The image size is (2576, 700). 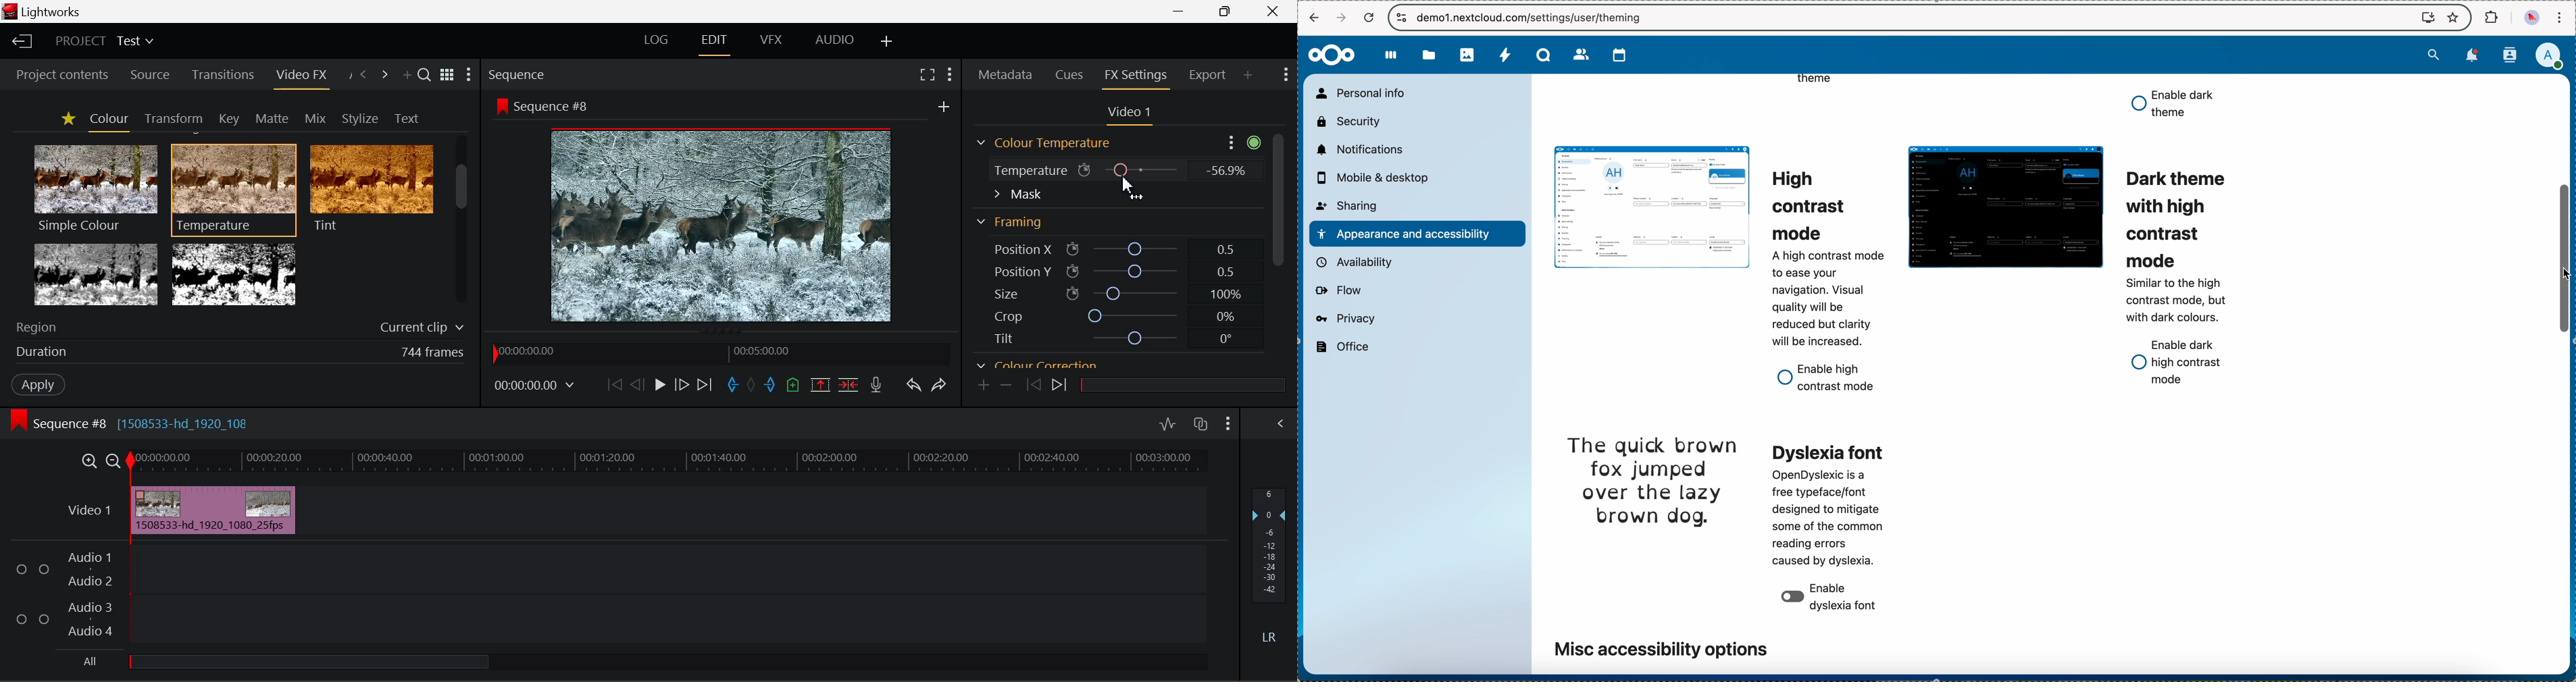 What do you see at coordinates (9, 11) in the screenshot?
I see `logo` at bounding box center [9, 11].